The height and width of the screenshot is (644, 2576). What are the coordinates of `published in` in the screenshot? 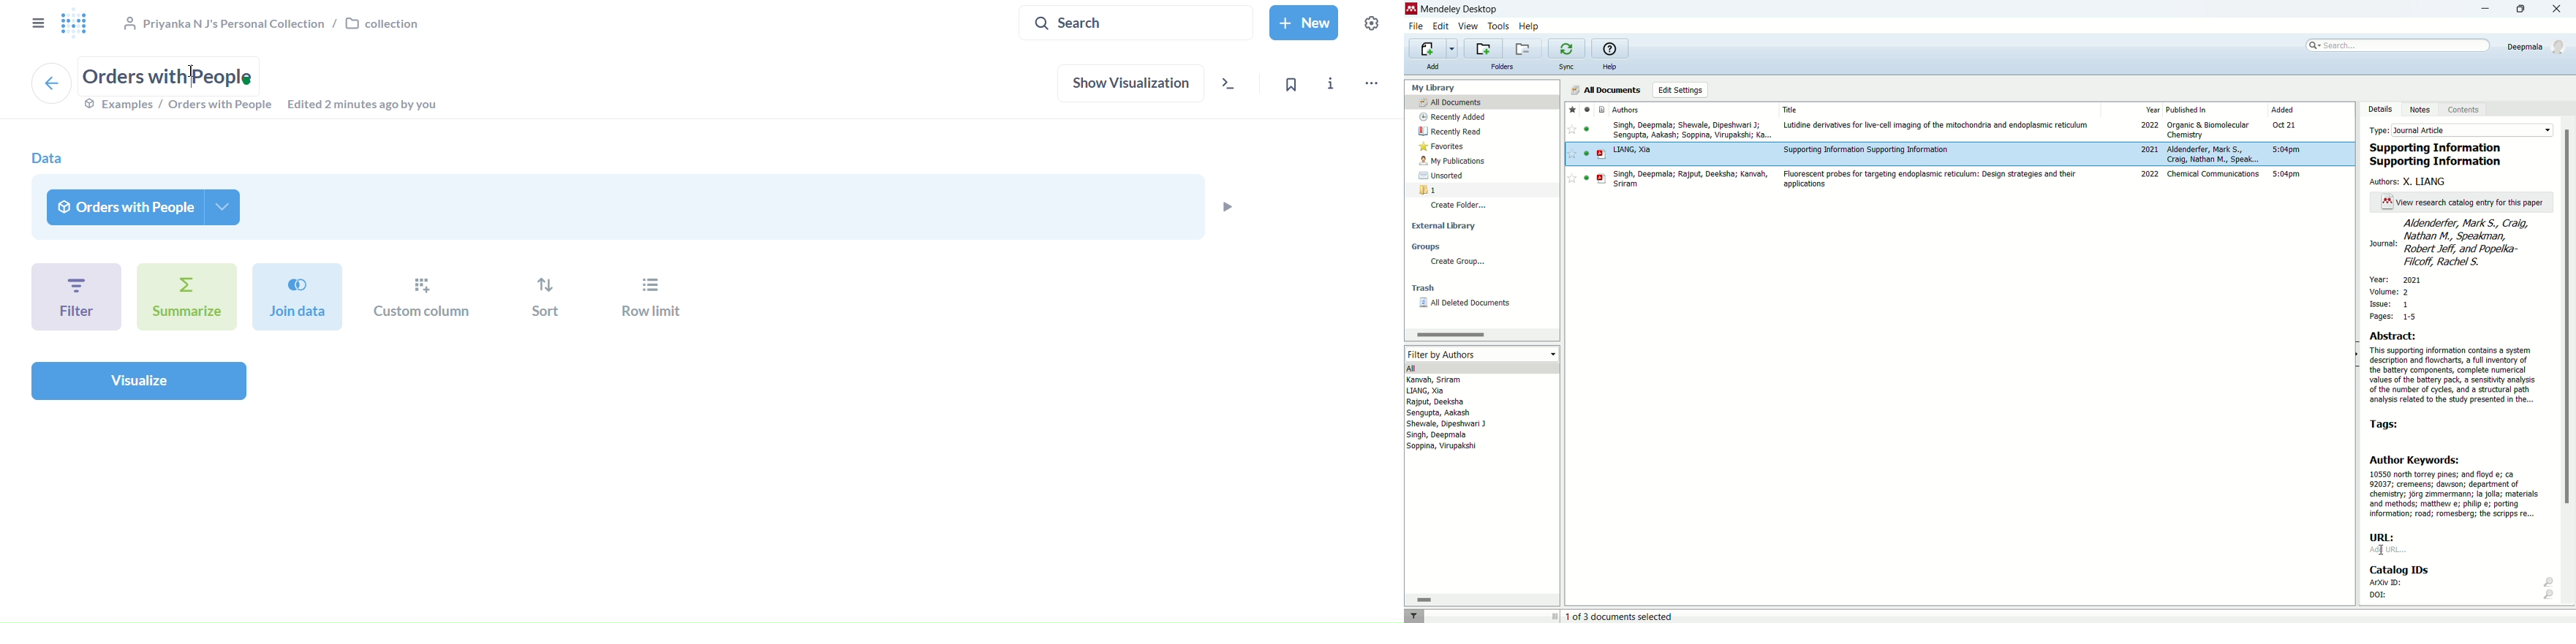 It's located at (2188, 109).